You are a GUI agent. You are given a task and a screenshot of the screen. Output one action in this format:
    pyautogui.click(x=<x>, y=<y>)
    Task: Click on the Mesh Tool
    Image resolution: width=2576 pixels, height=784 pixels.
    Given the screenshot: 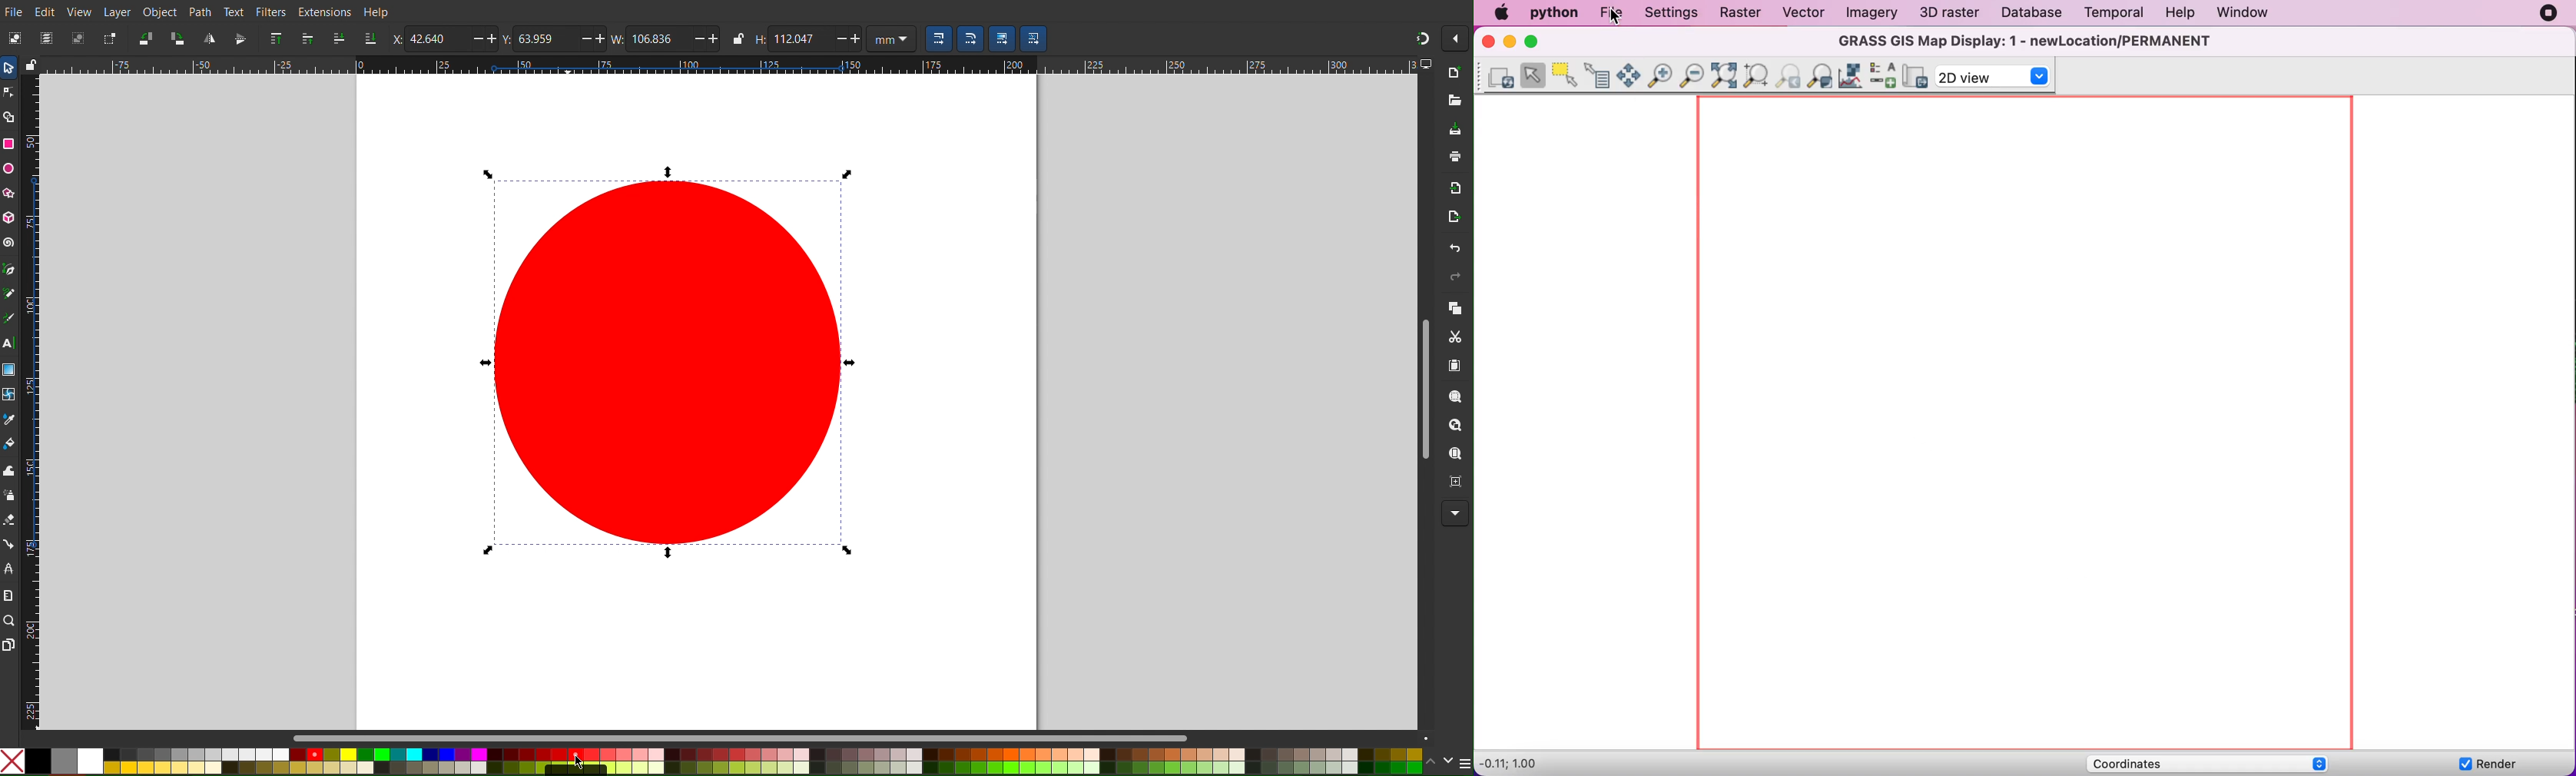 What is the action you would take?
    pyautogui.click(x=9, y=393)
    